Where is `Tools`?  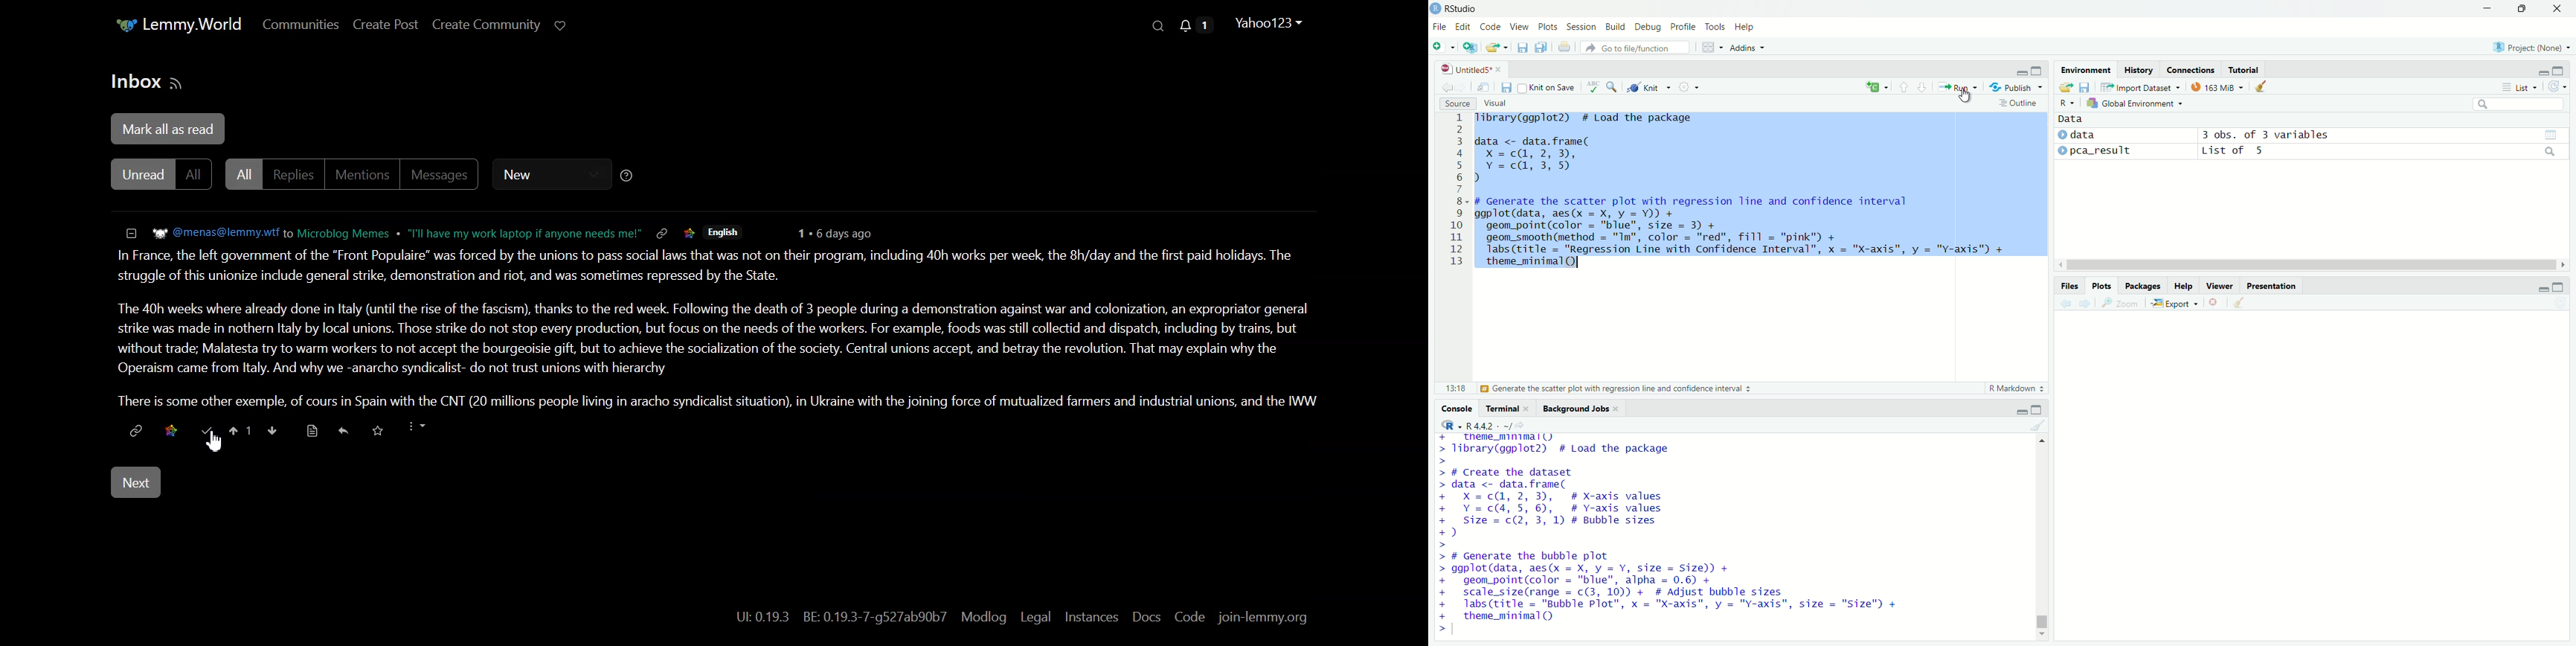
Tools is located at coordinates (1715, 27).